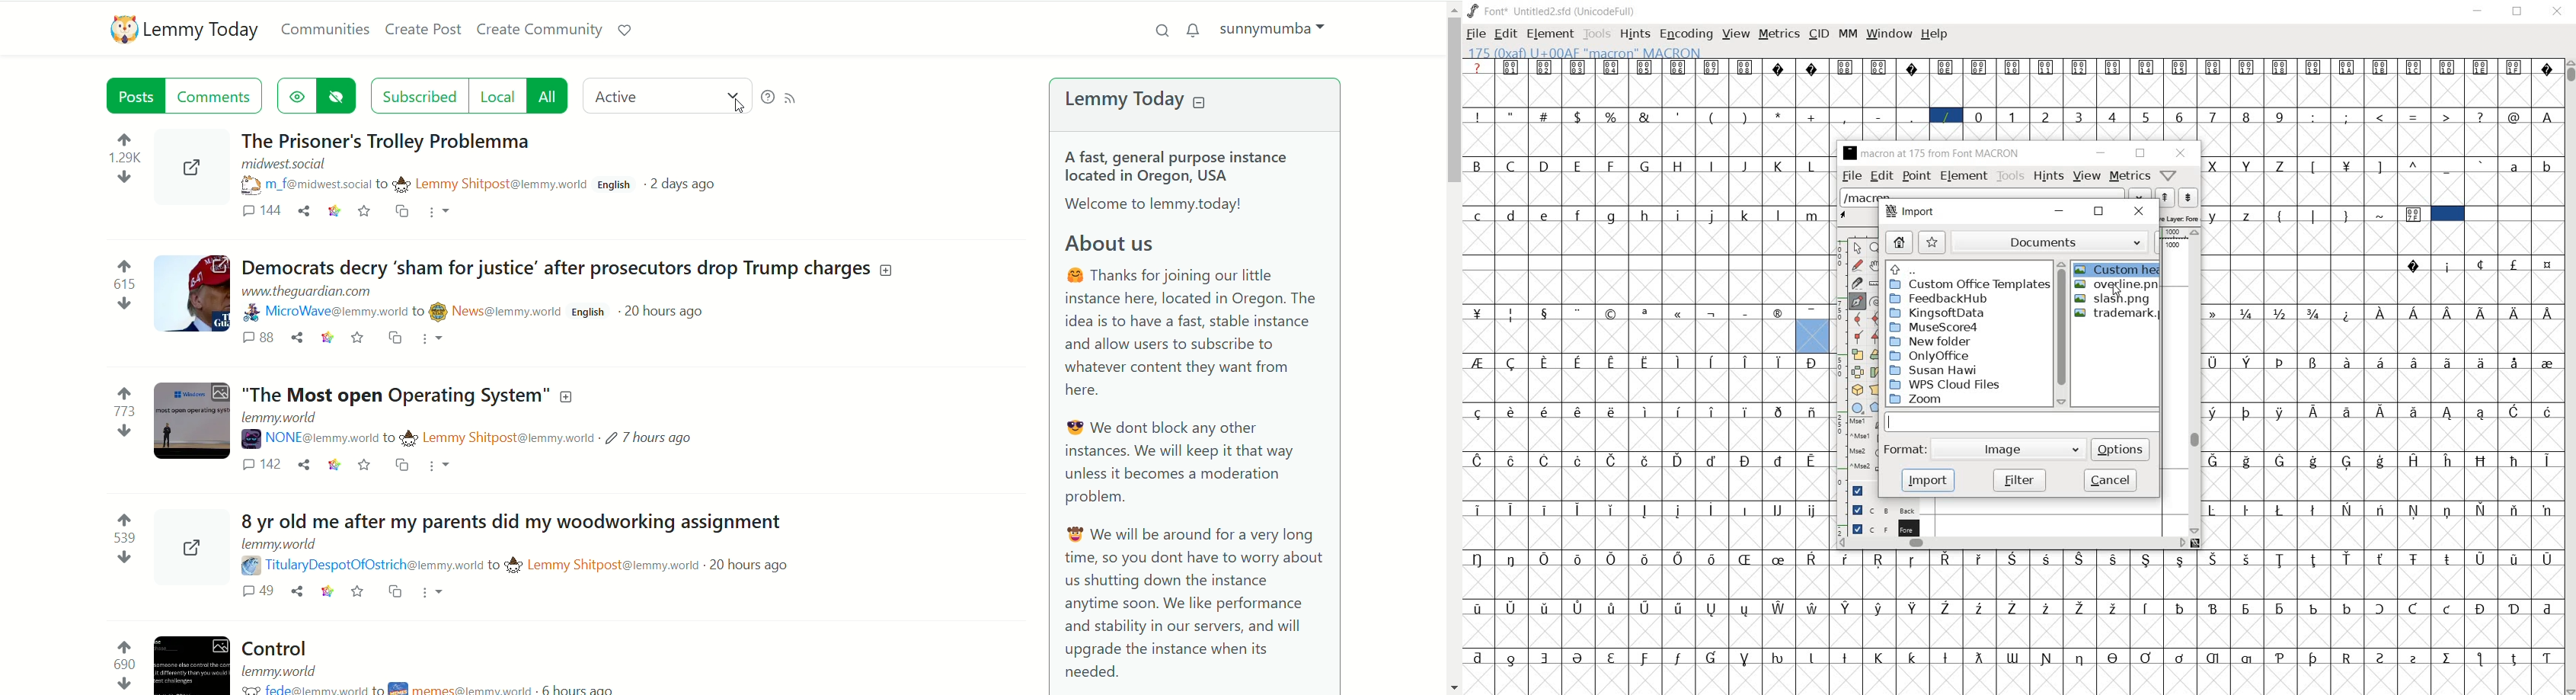 The width and height of the screenshot is (2576, 700). I want to click on scale, so click(1858, 354).